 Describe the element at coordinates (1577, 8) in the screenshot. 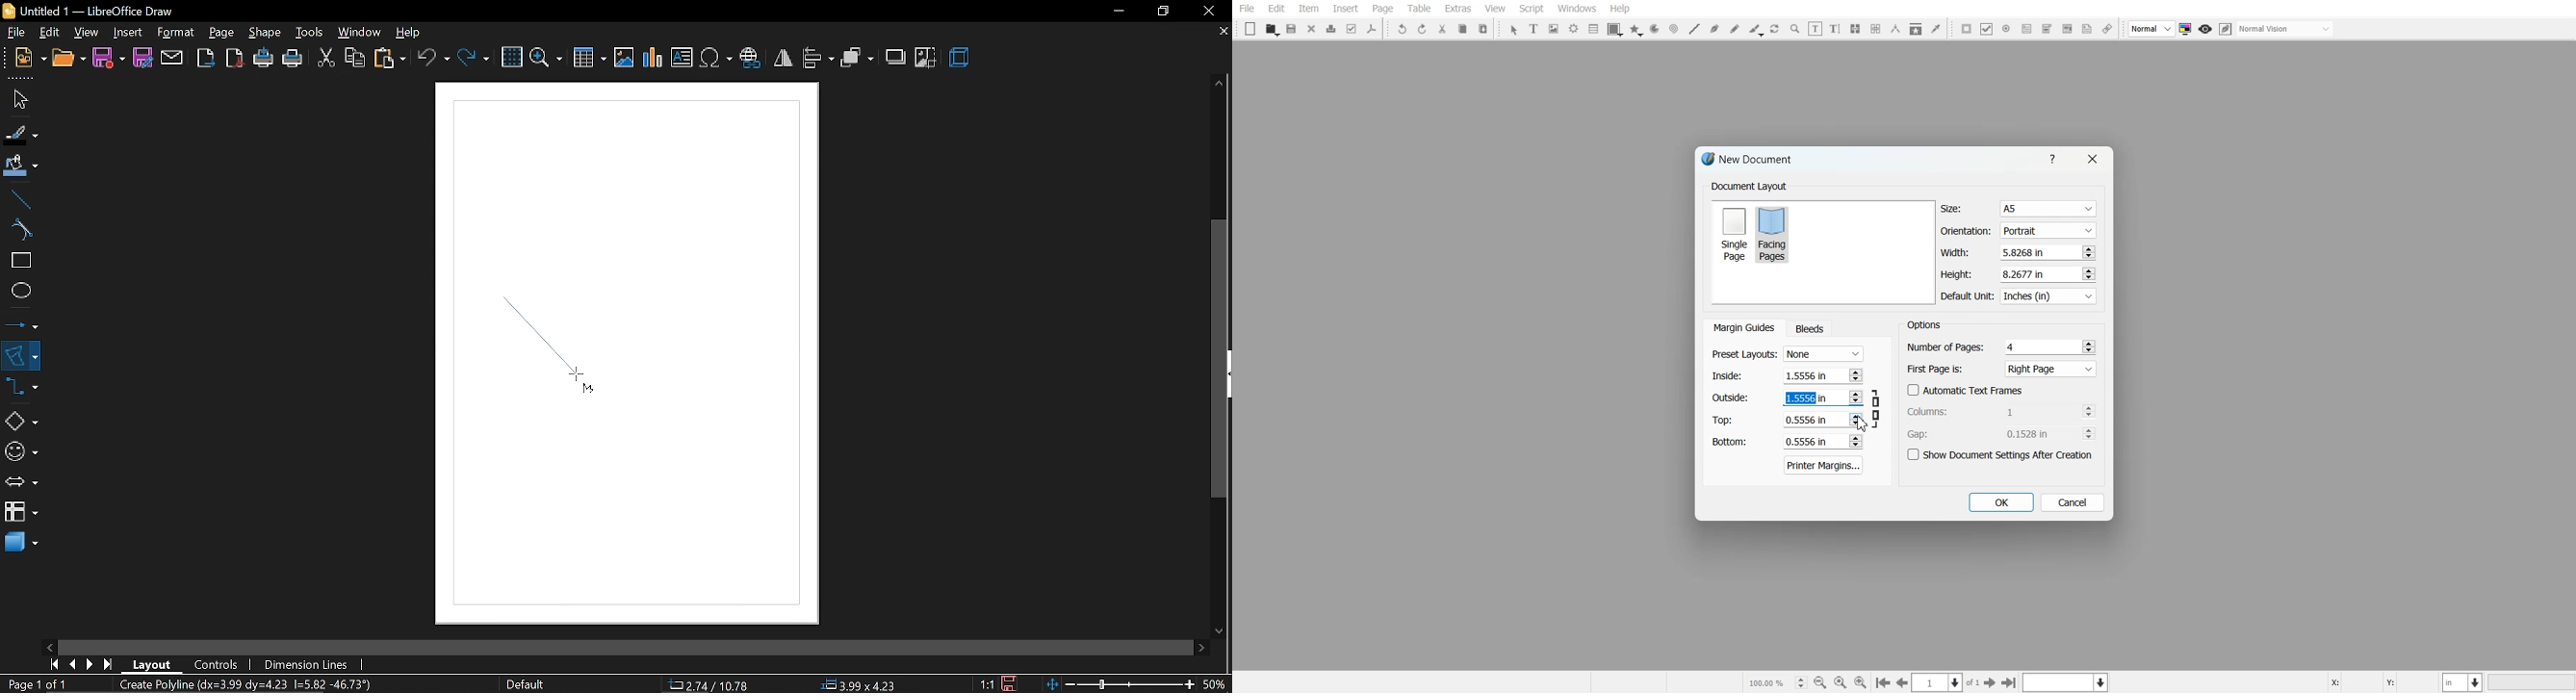

I see `Windows` at that location.